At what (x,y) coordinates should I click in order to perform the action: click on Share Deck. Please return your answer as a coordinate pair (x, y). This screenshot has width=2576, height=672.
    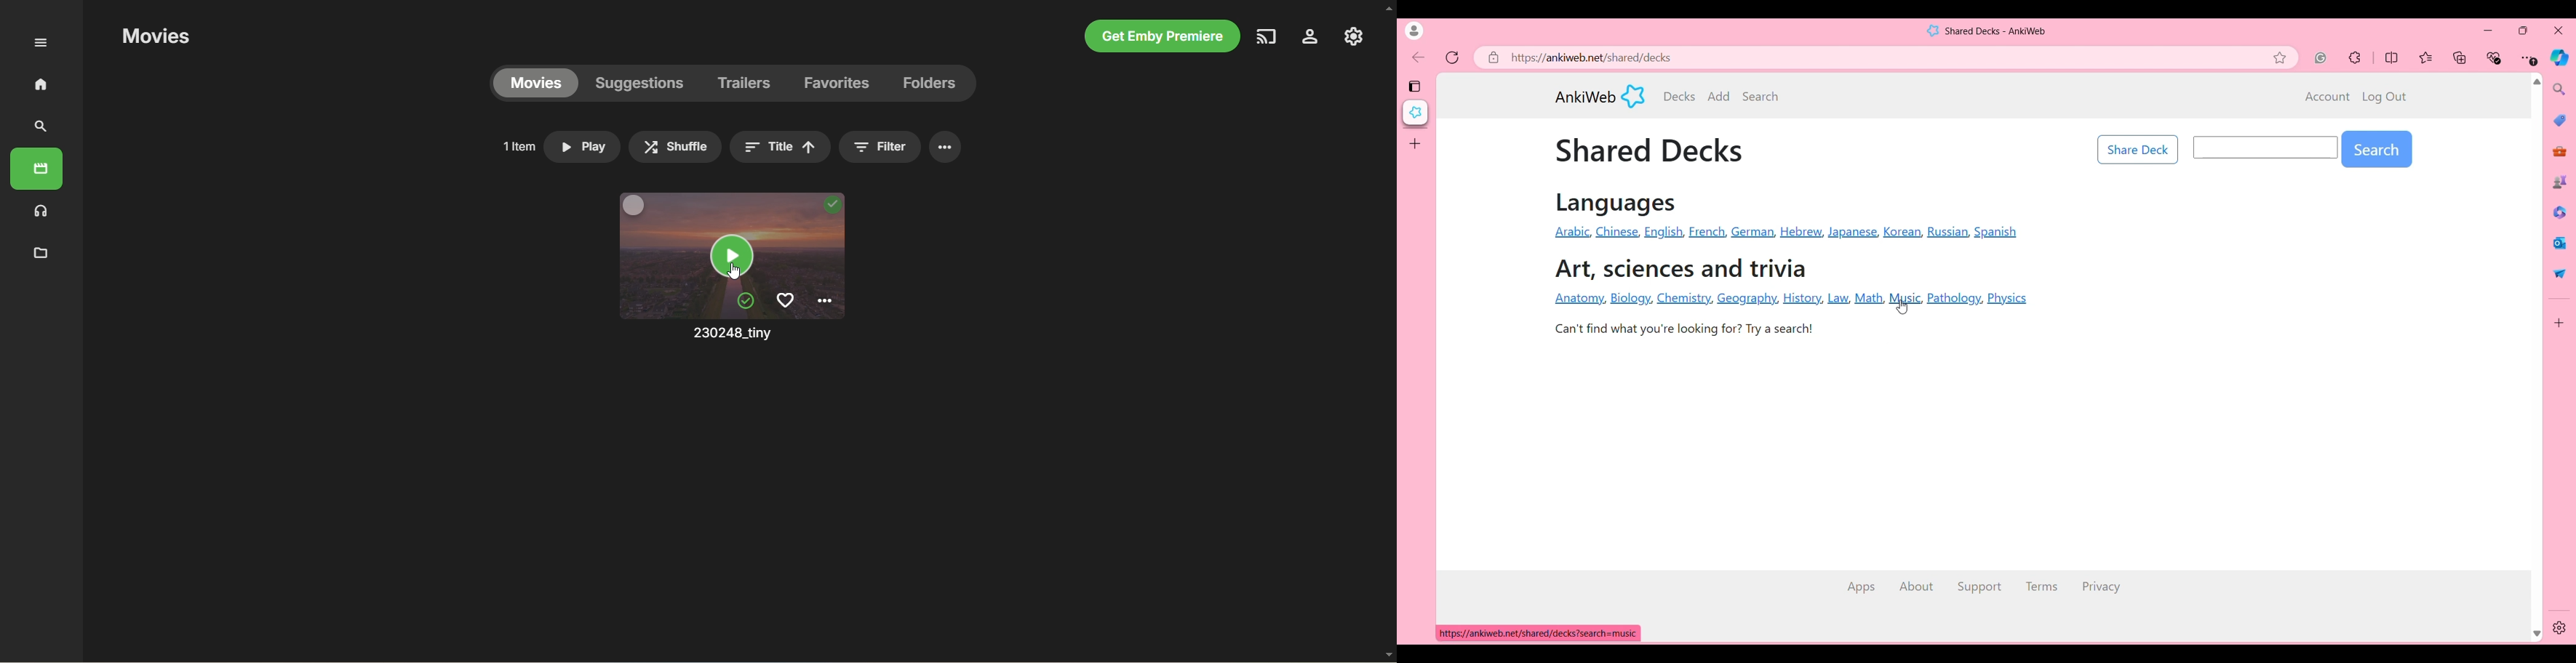
    Looking at the image, I should click on (2138, 150).